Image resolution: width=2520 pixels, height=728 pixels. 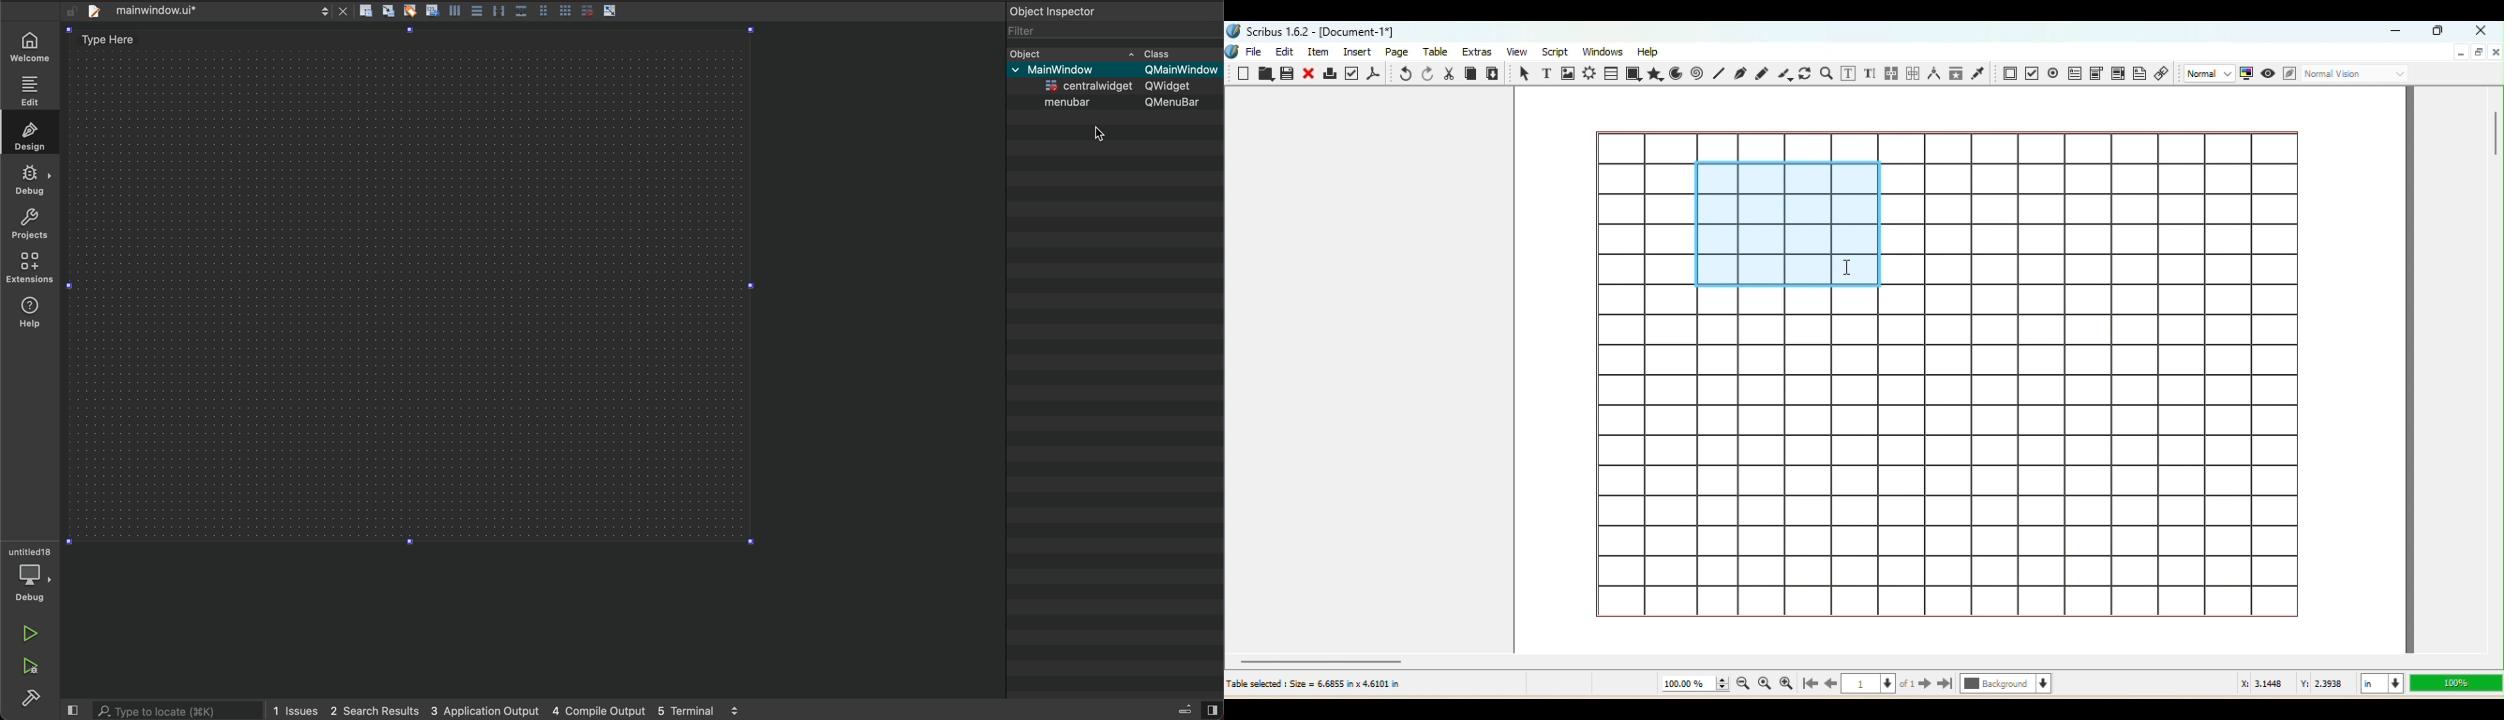 I want to click on tools layout, so click(x=475, y=11).